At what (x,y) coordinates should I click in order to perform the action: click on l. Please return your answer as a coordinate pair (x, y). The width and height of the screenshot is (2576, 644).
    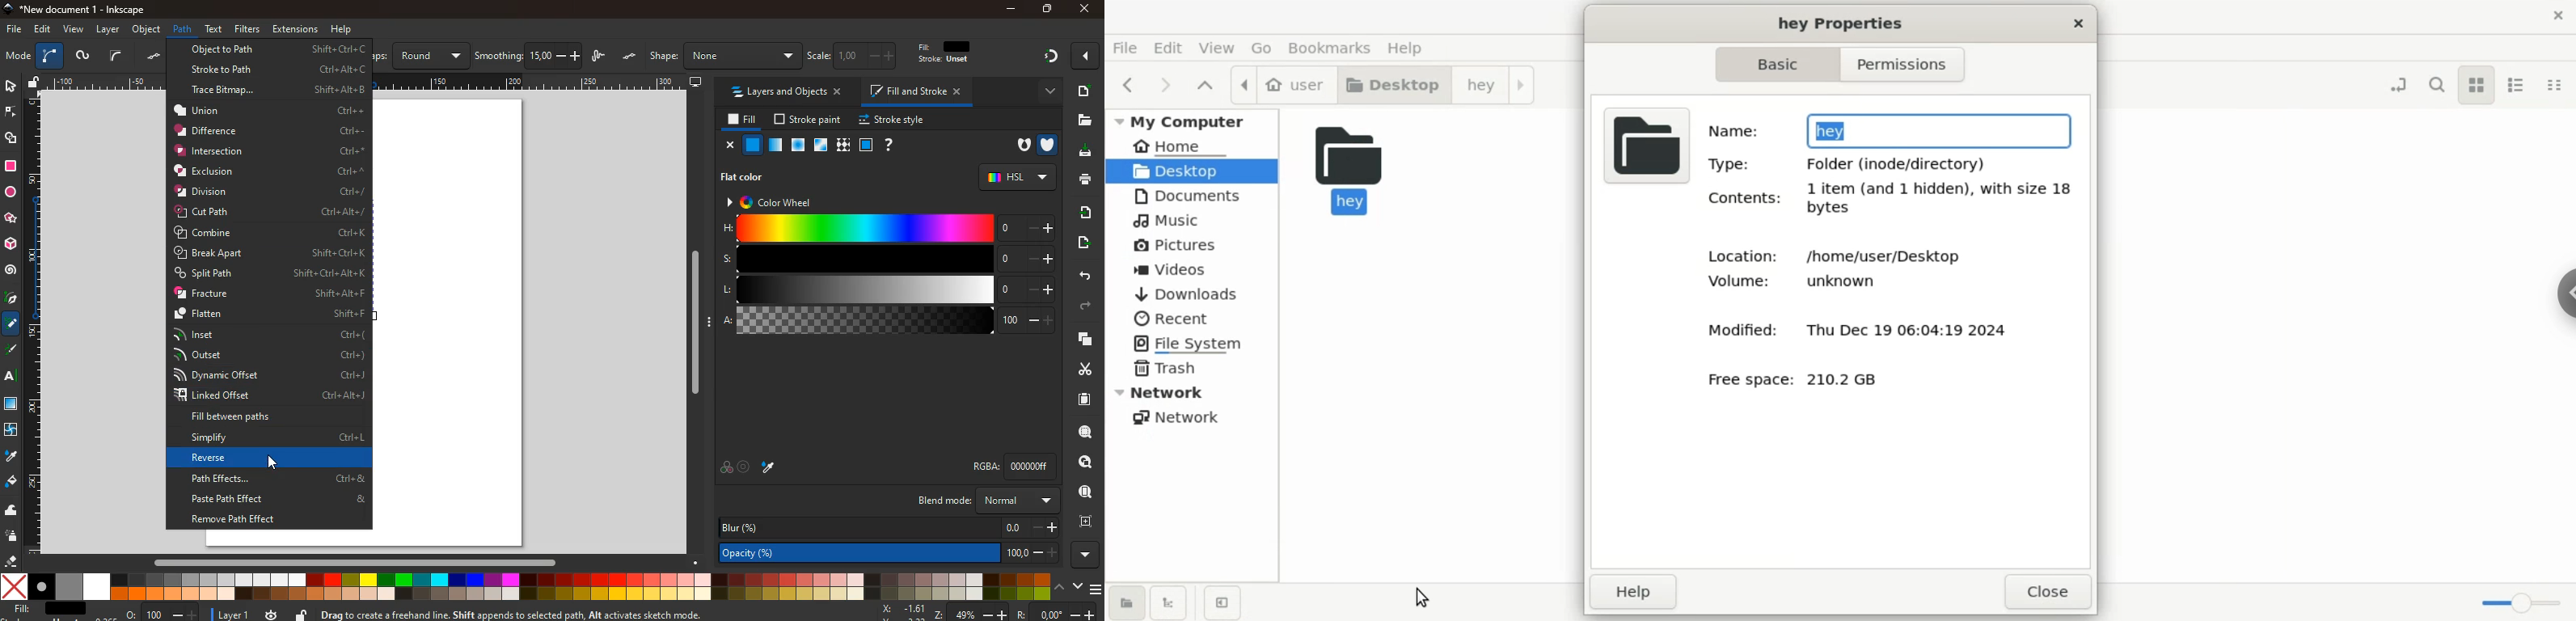
    Looking at the image, I should click on (889, 290).